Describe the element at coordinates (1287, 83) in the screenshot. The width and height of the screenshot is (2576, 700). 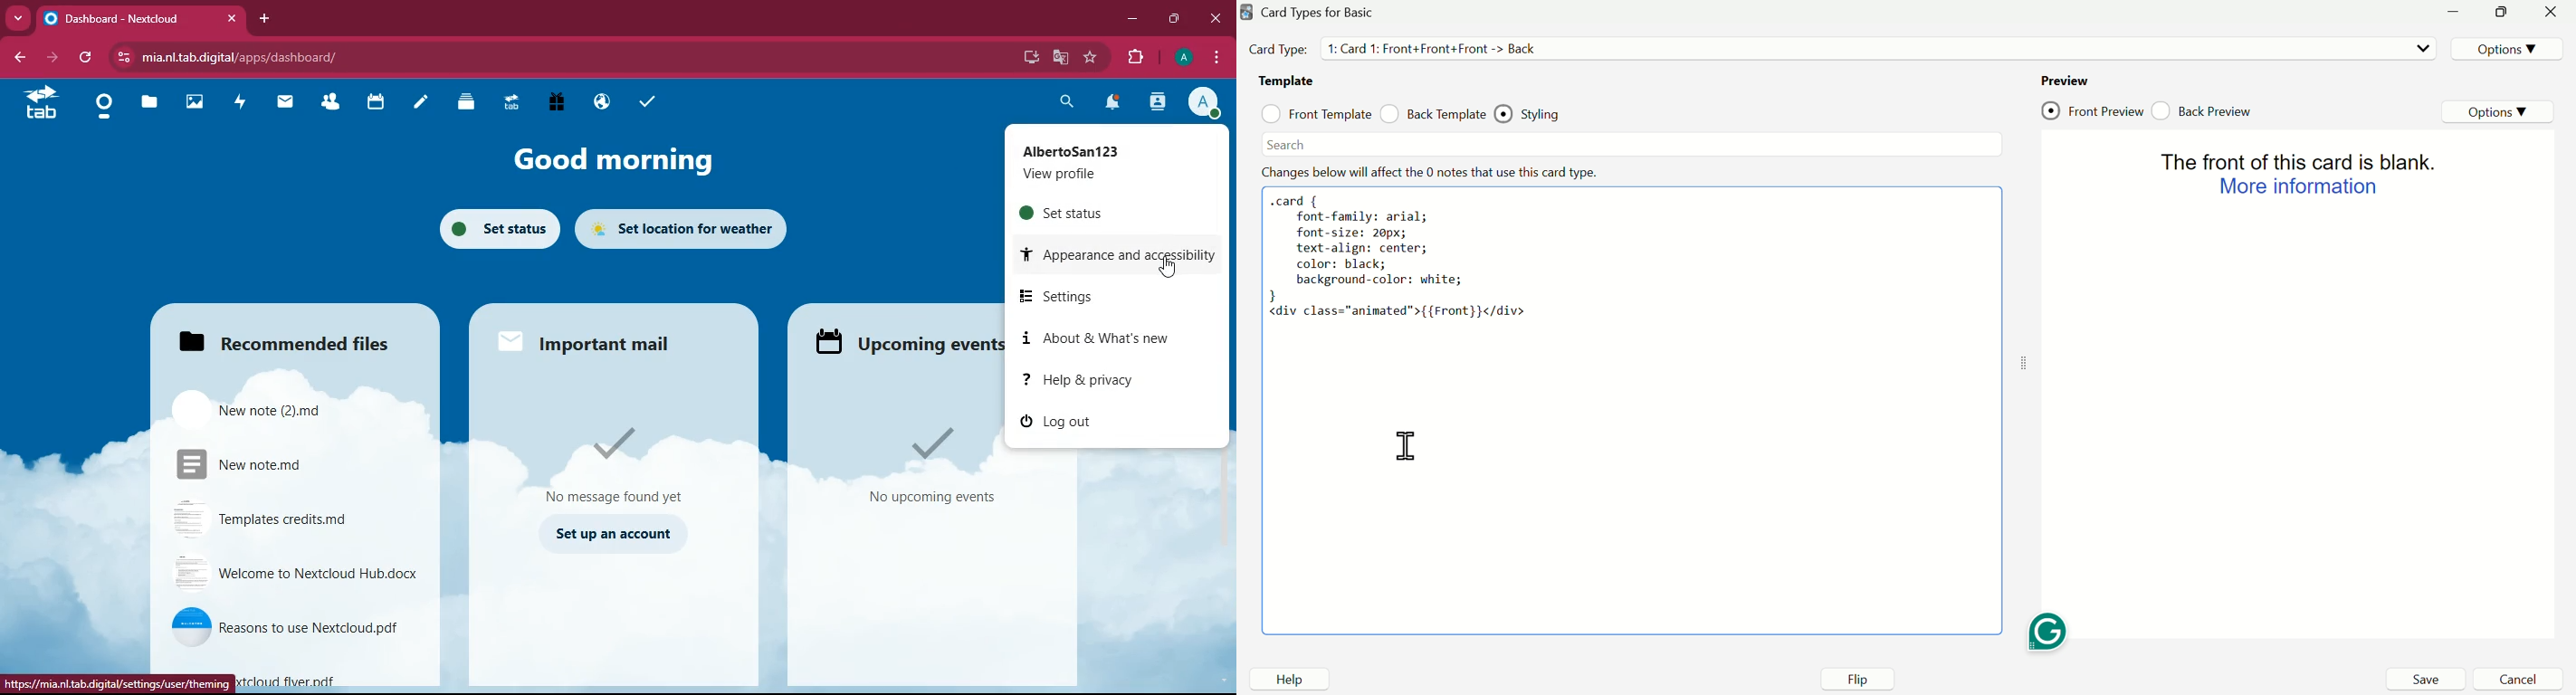
I see `Template` at that location.